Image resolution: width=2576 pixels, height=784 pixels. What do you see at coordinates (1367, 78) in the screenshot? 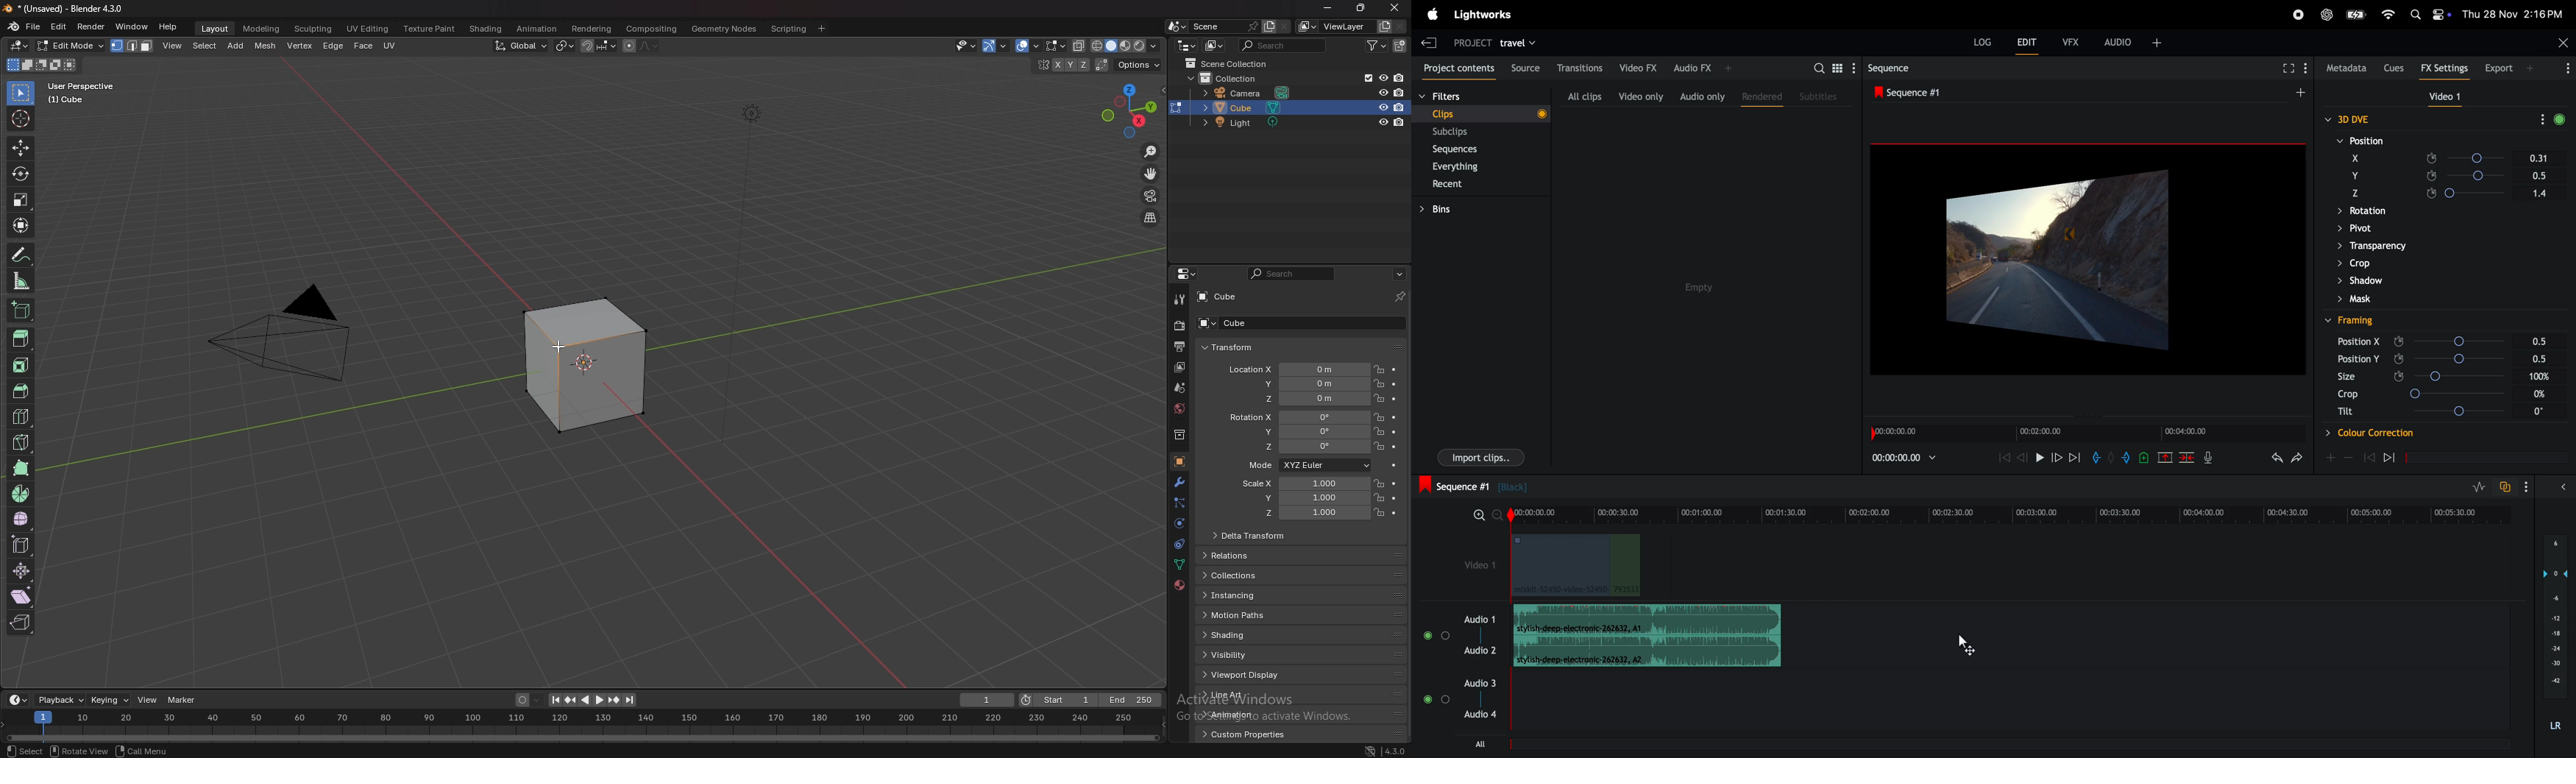
I see `exclude from view layer` at bounding box center [1367, 78].